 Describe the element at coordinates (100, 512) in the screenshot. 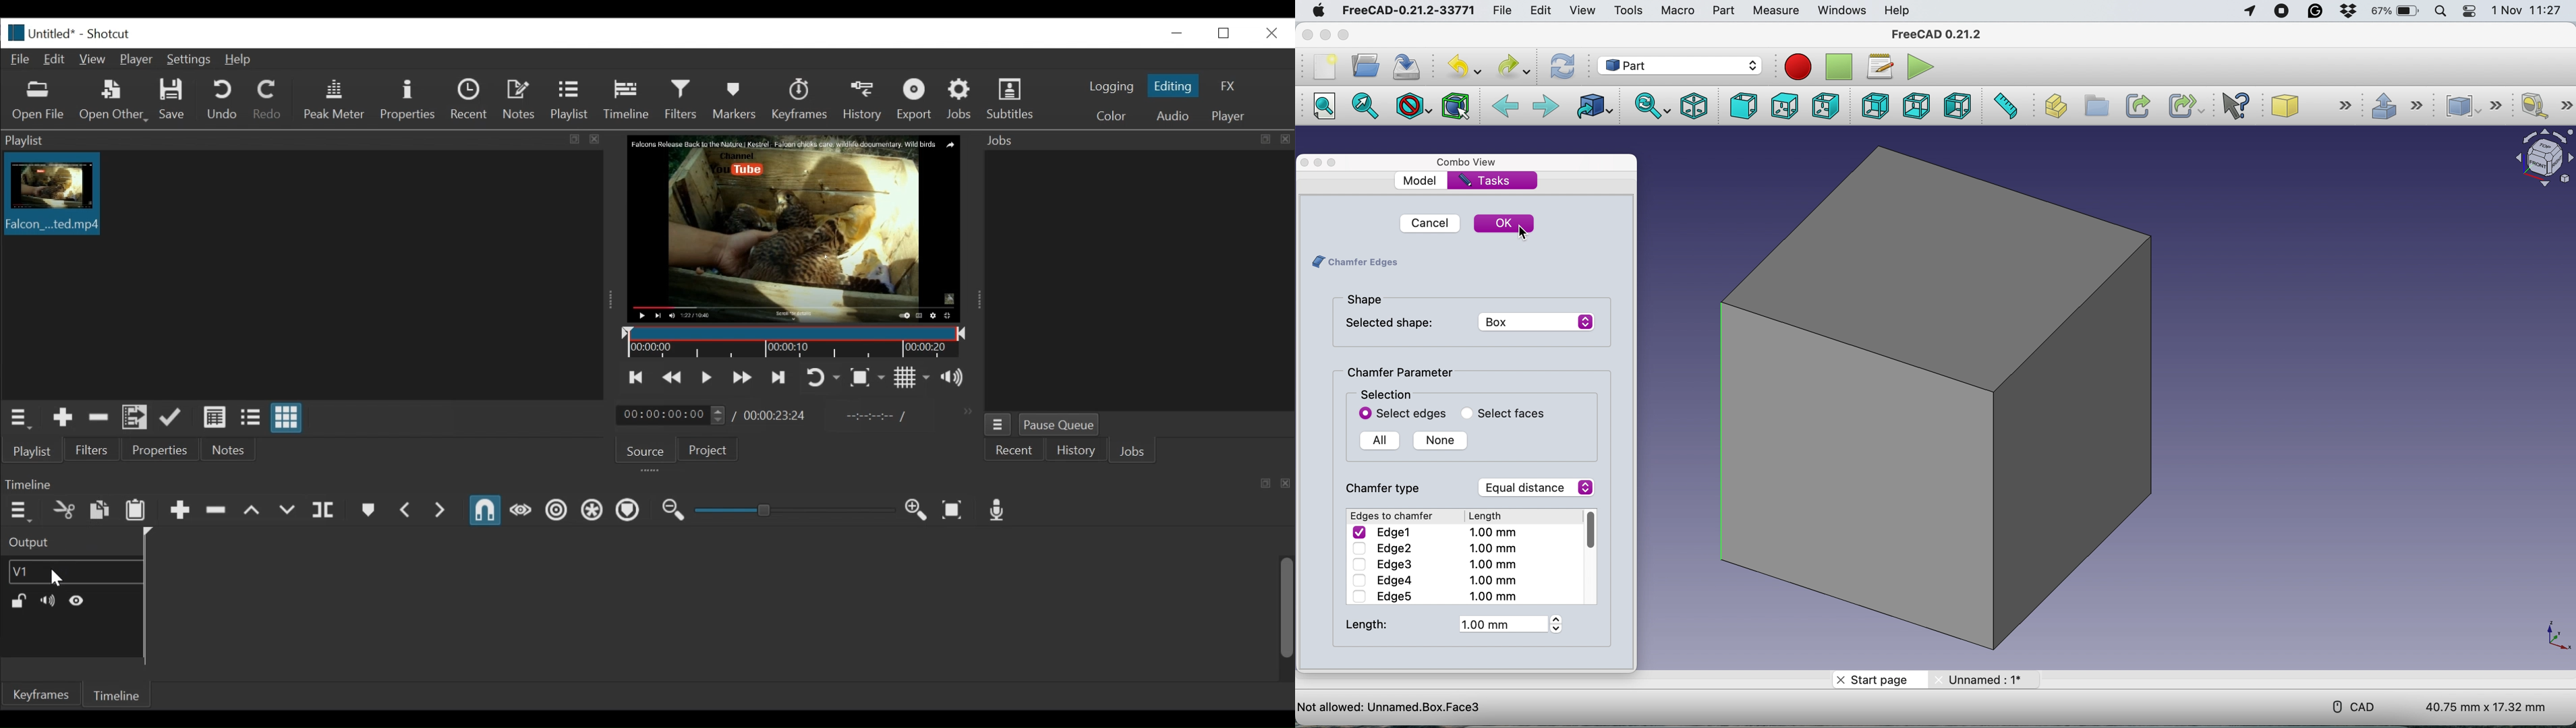

I see `Copy` at that location.